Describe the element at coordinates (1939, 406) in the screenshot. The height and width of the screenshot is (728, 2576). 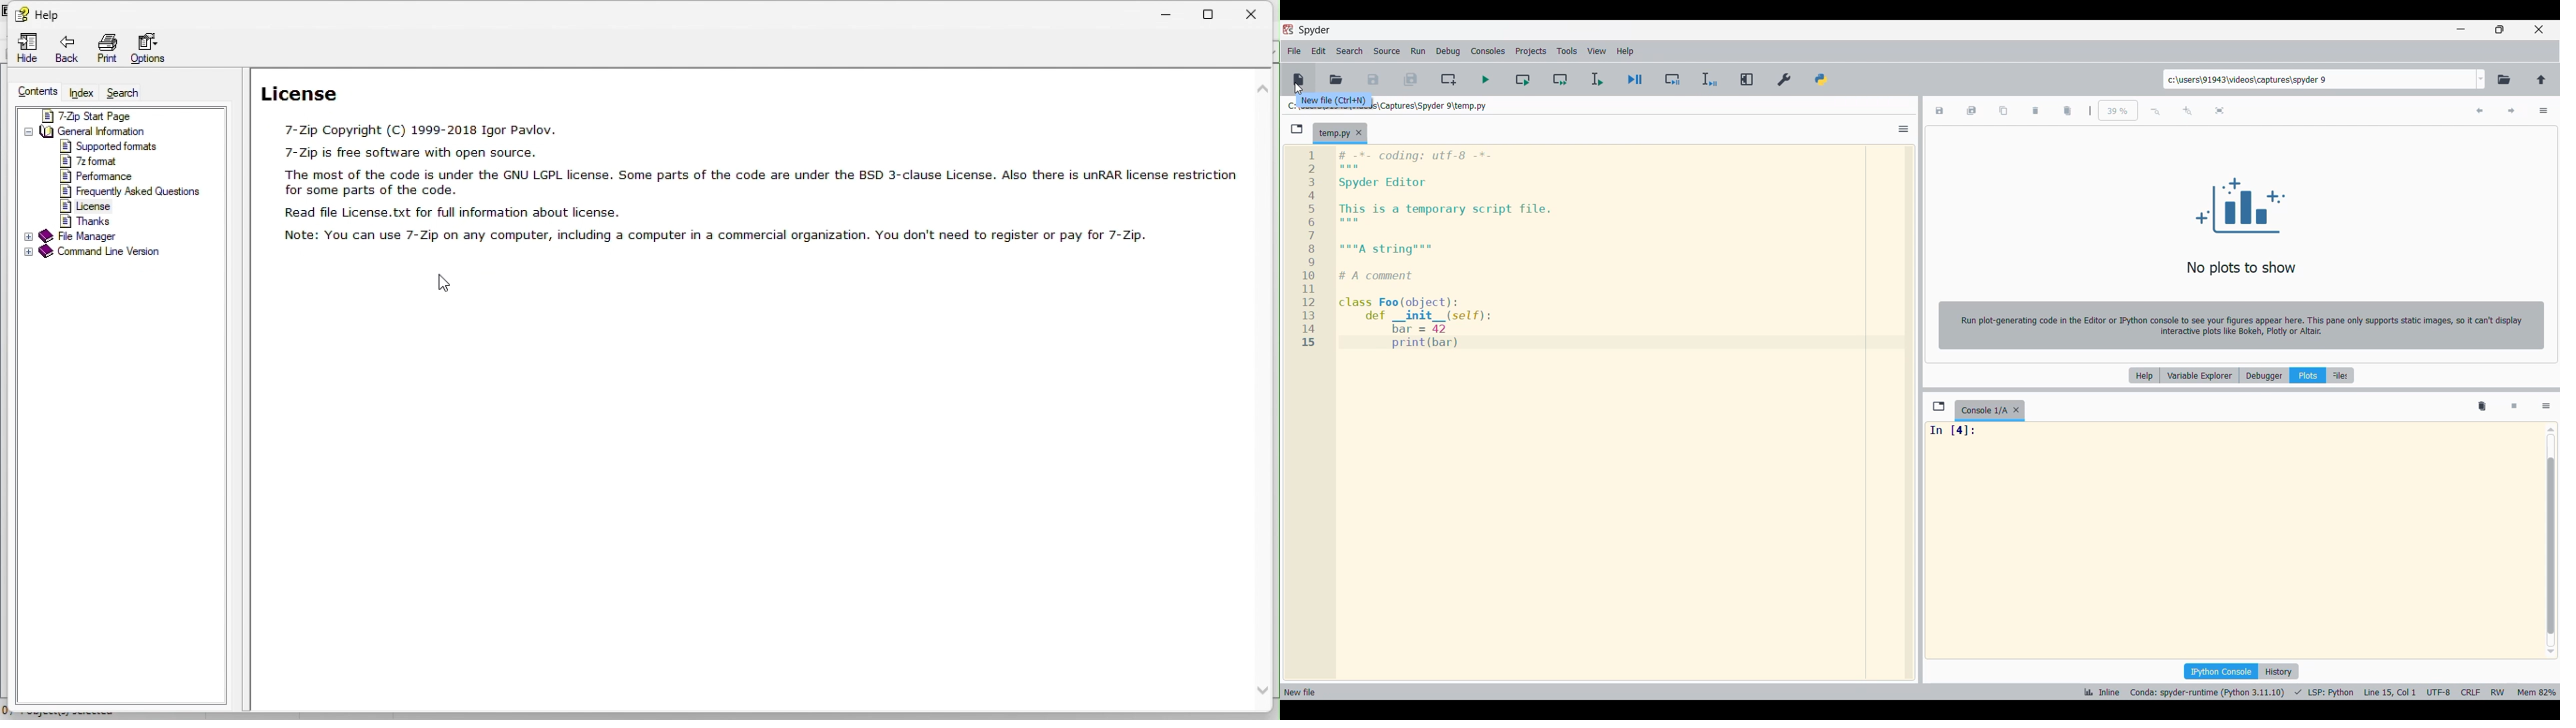
I see `Browse tabs` at that location.